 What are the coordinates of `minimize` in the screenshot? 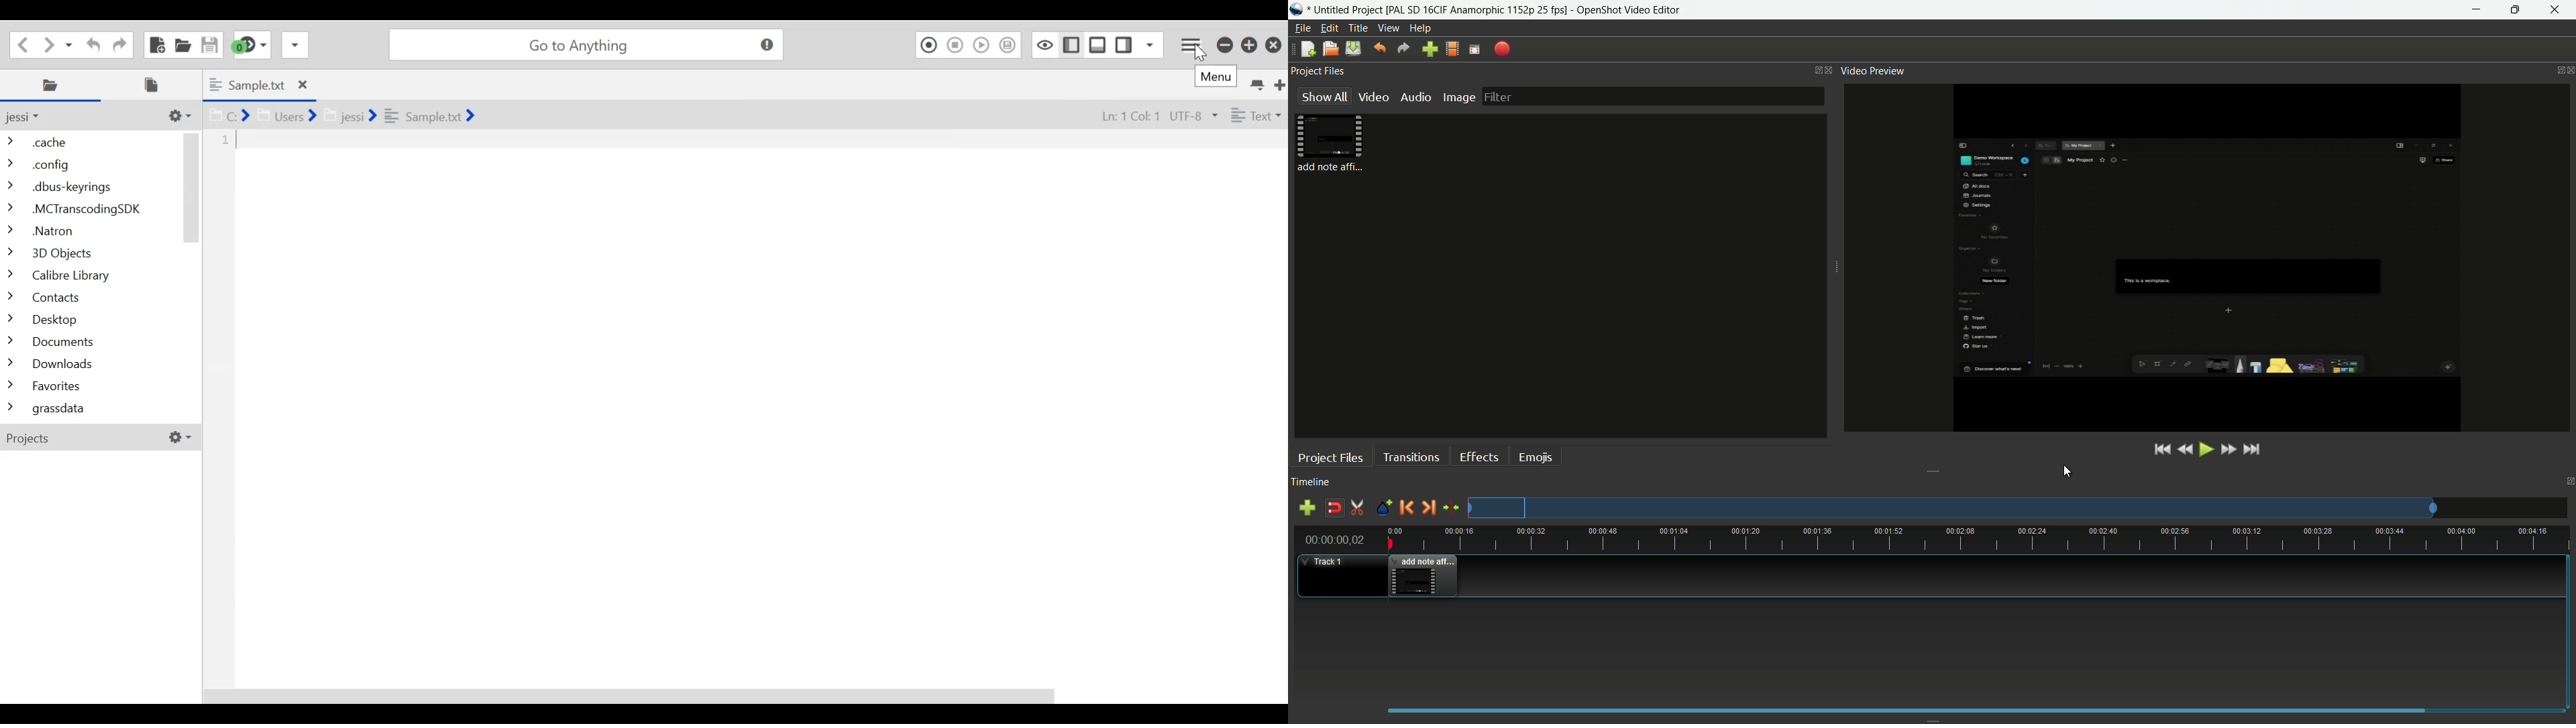 It's located at (1224, 45).